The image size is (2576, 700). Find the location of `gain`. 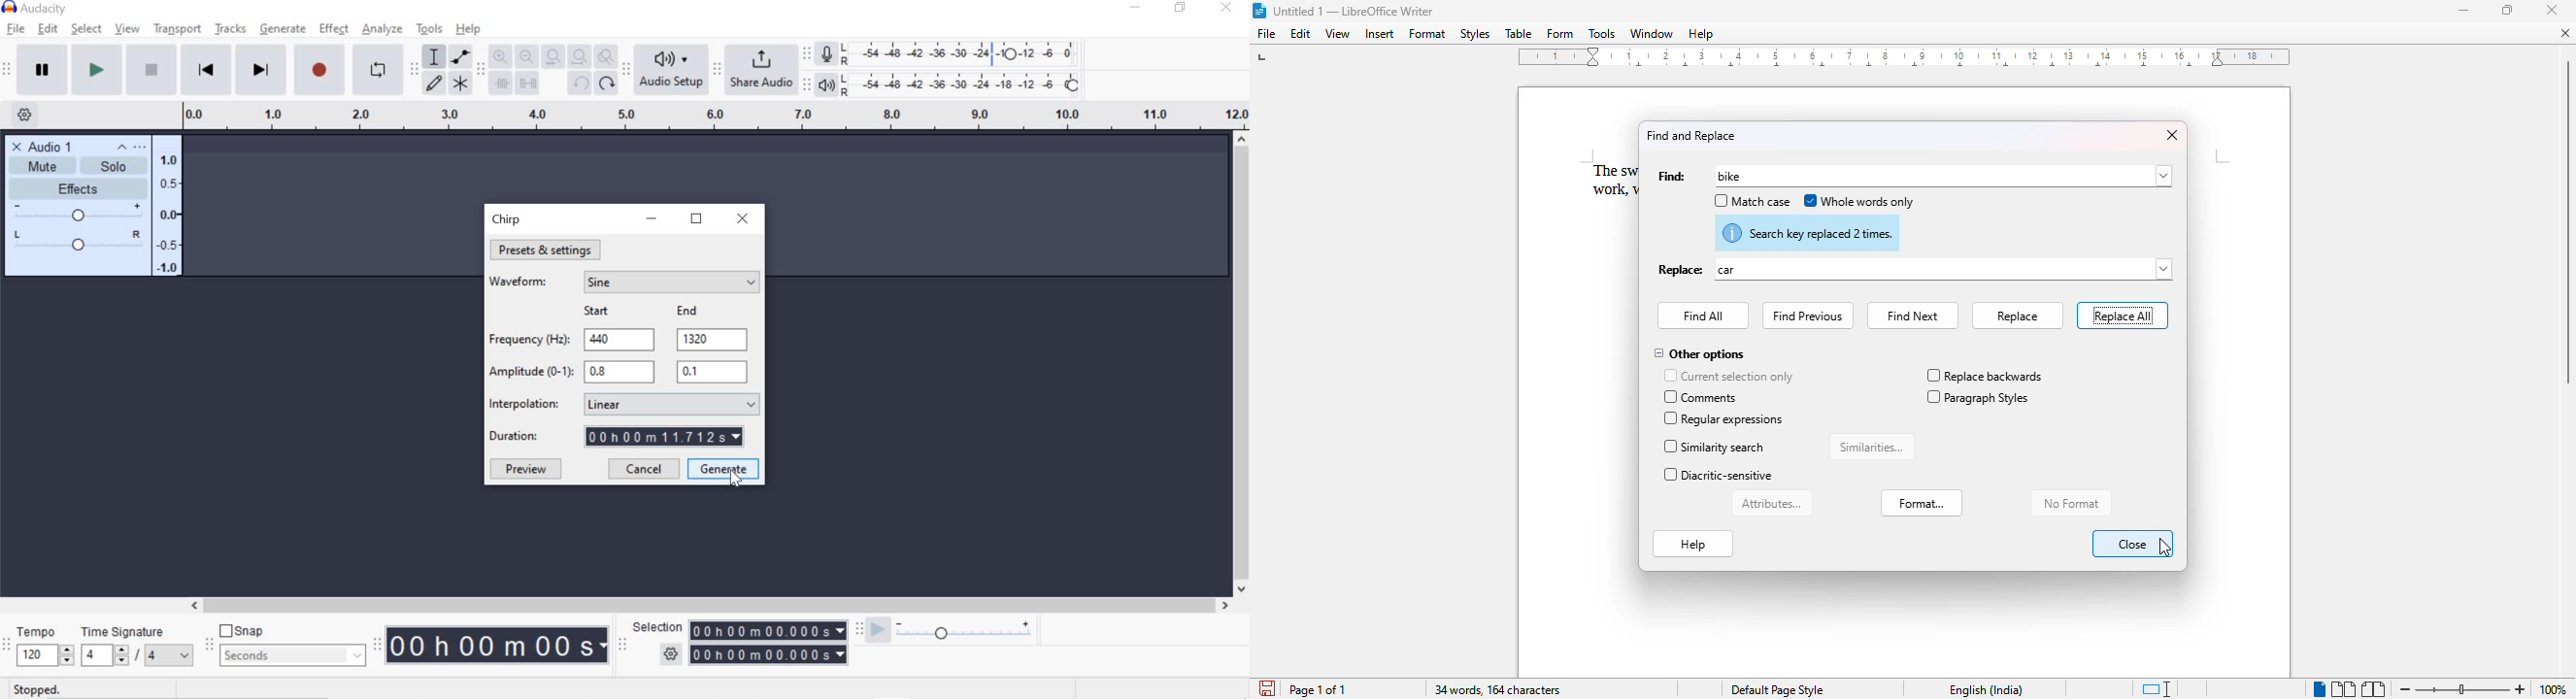

gain is located at coordinates (78, 213).